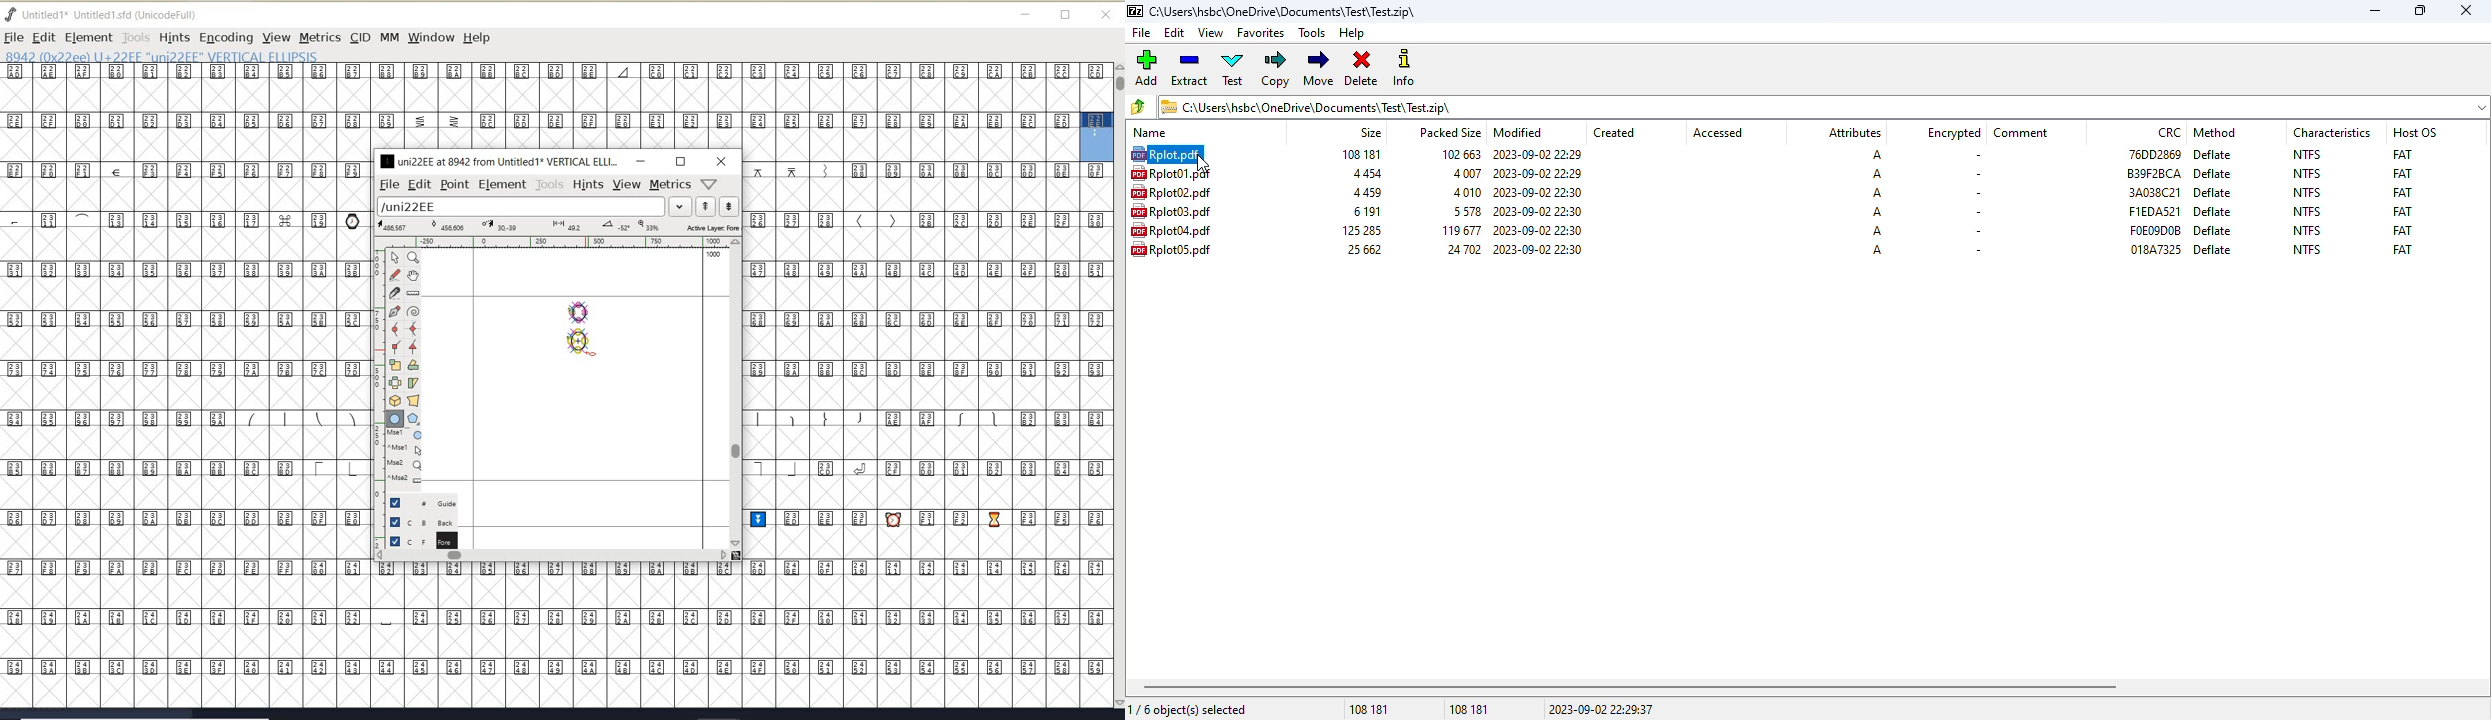 This screenshot has height=728, width=2492. I want to click on 108 181, so click(1370, 710).